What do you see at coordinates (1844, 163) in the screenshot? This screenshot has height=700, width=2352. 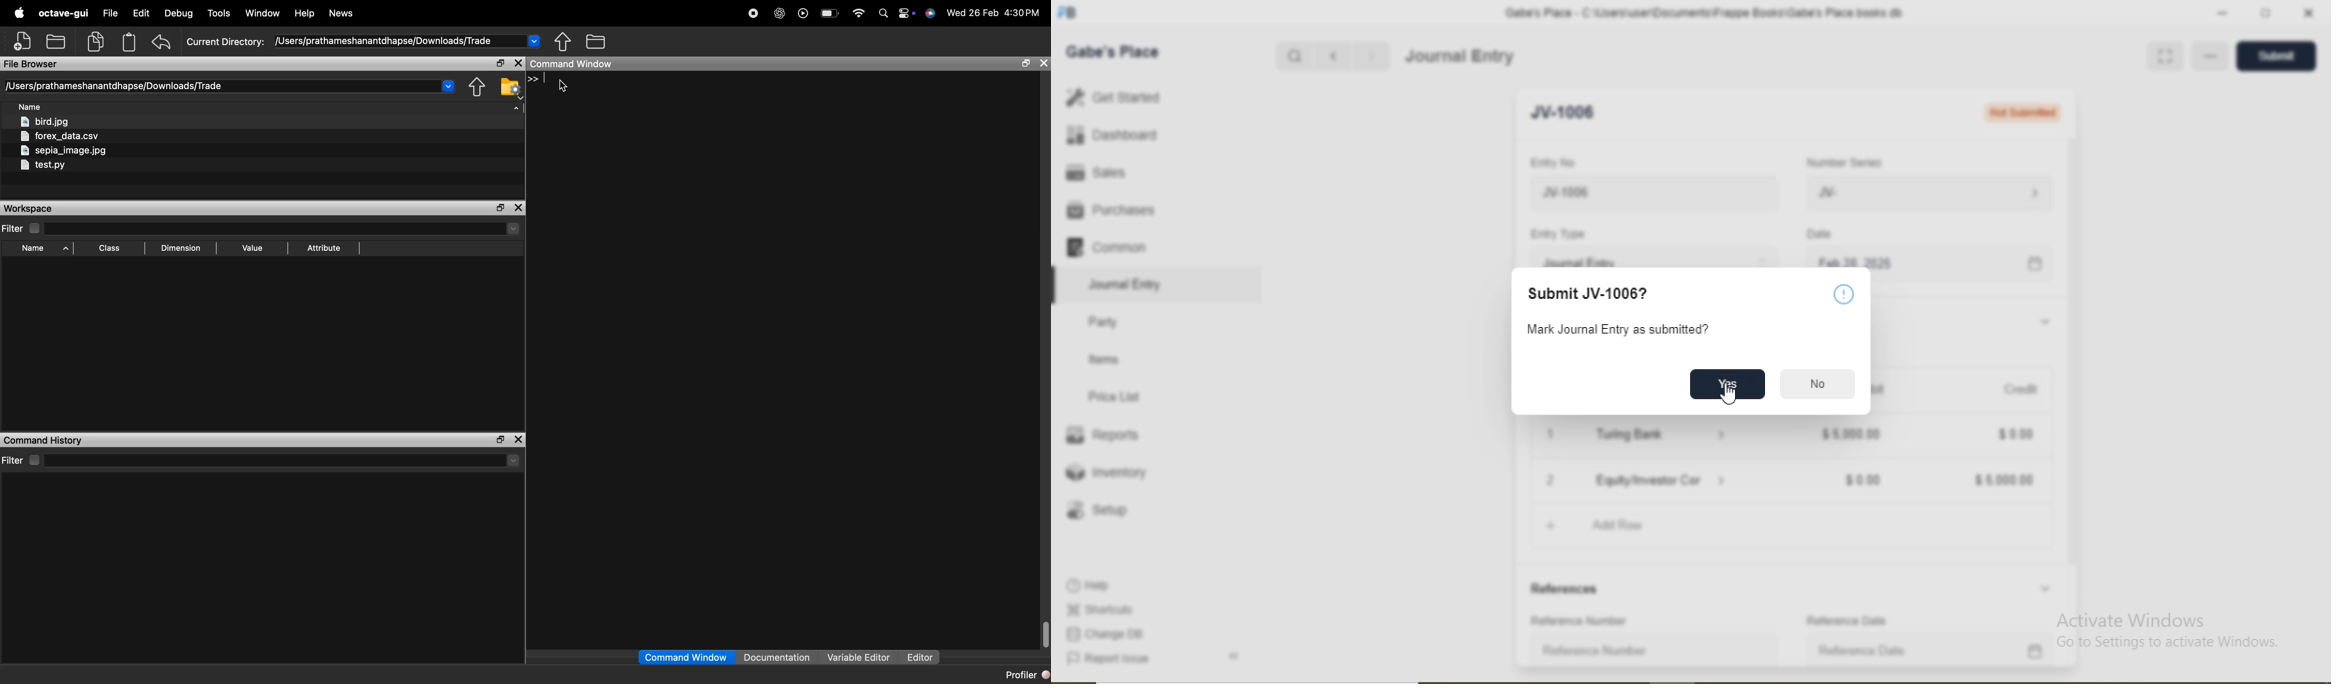 I see `Number Series` at bounding box center [1844, 163].